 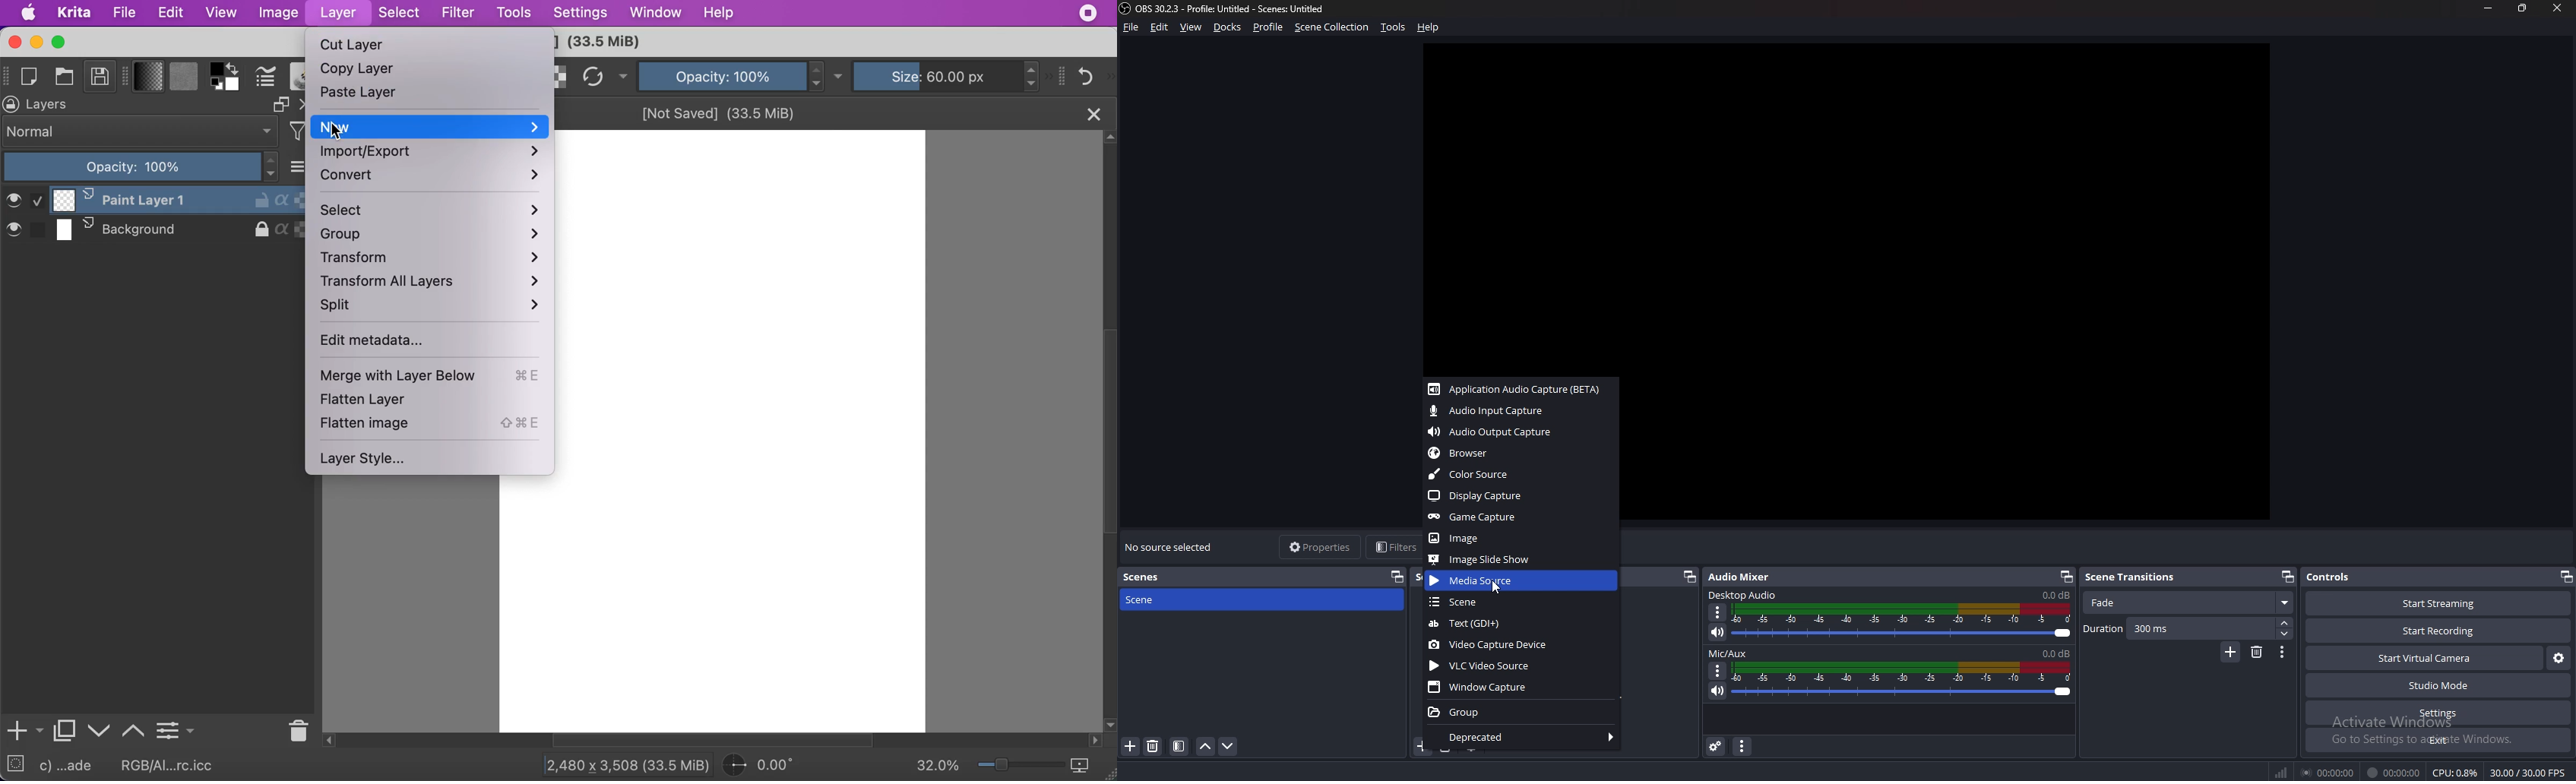 I want to click on mic sound, so click(x=2055, y=652).